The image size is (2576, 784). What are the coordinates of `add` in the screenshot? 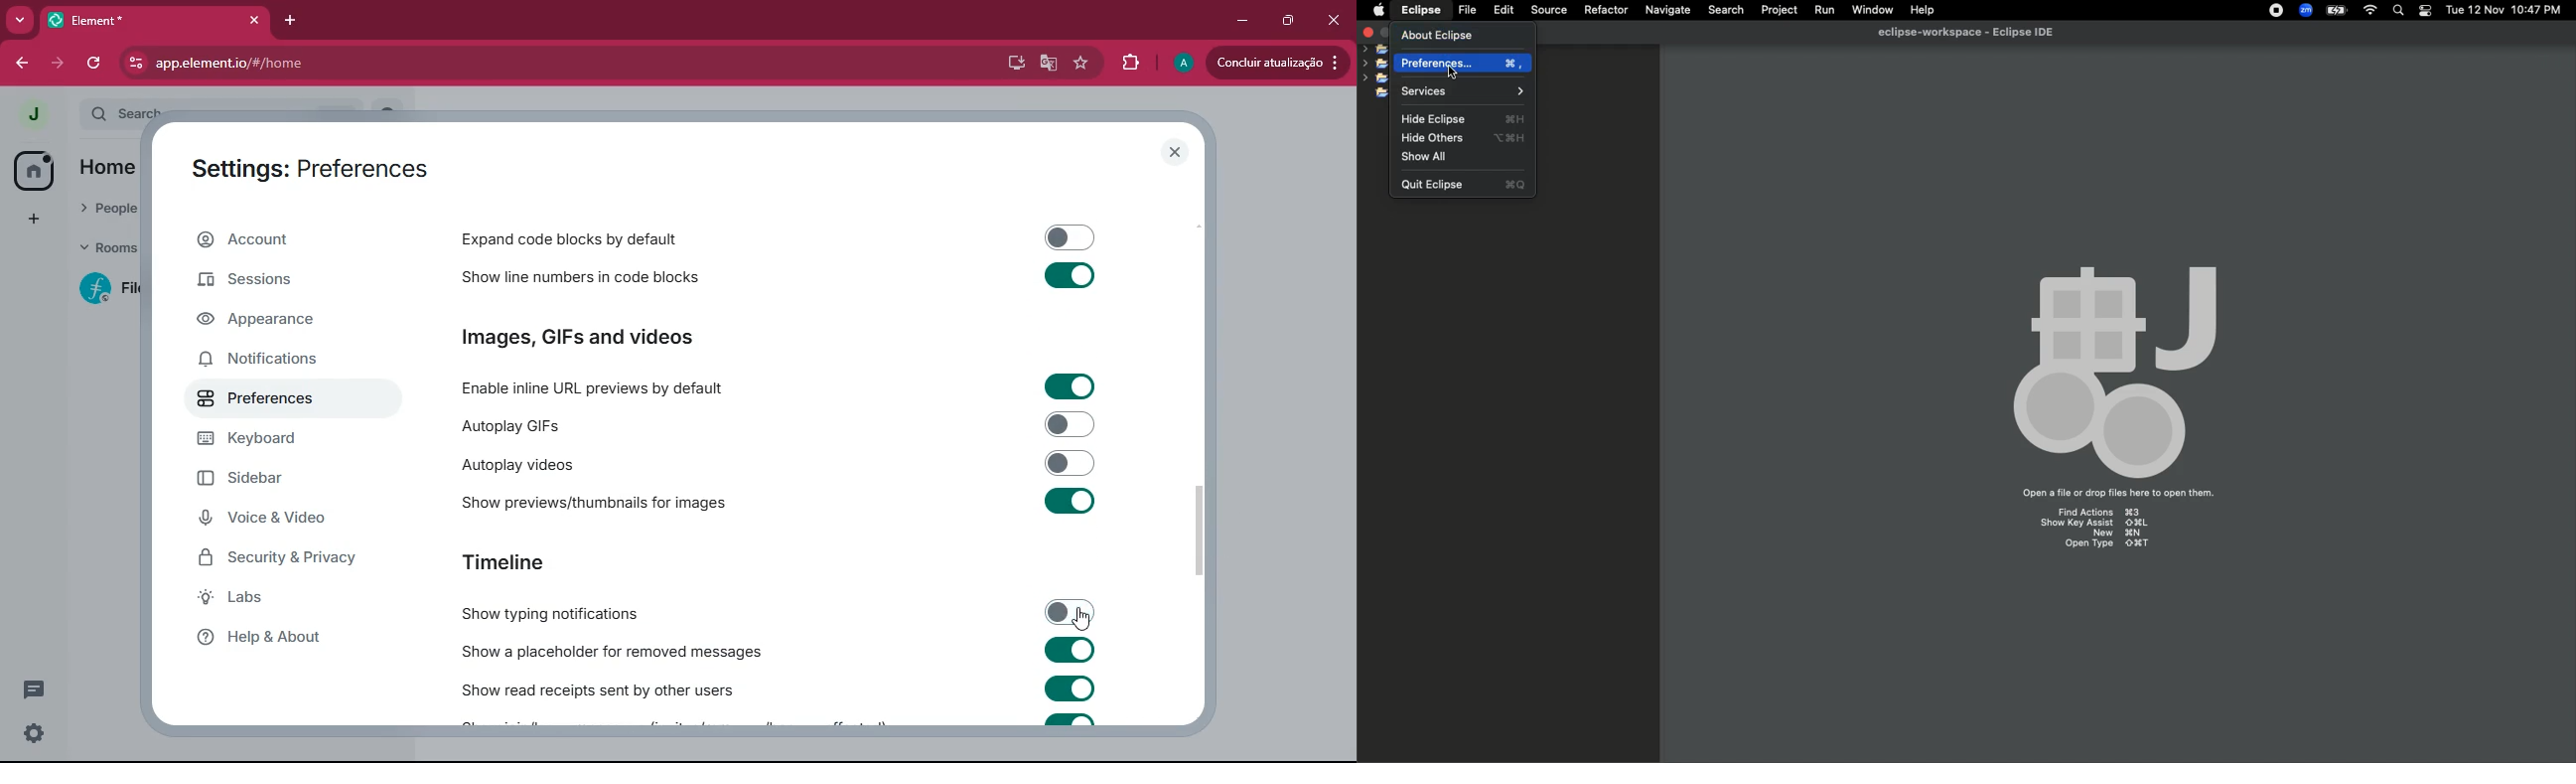 It's located at (32, 220).